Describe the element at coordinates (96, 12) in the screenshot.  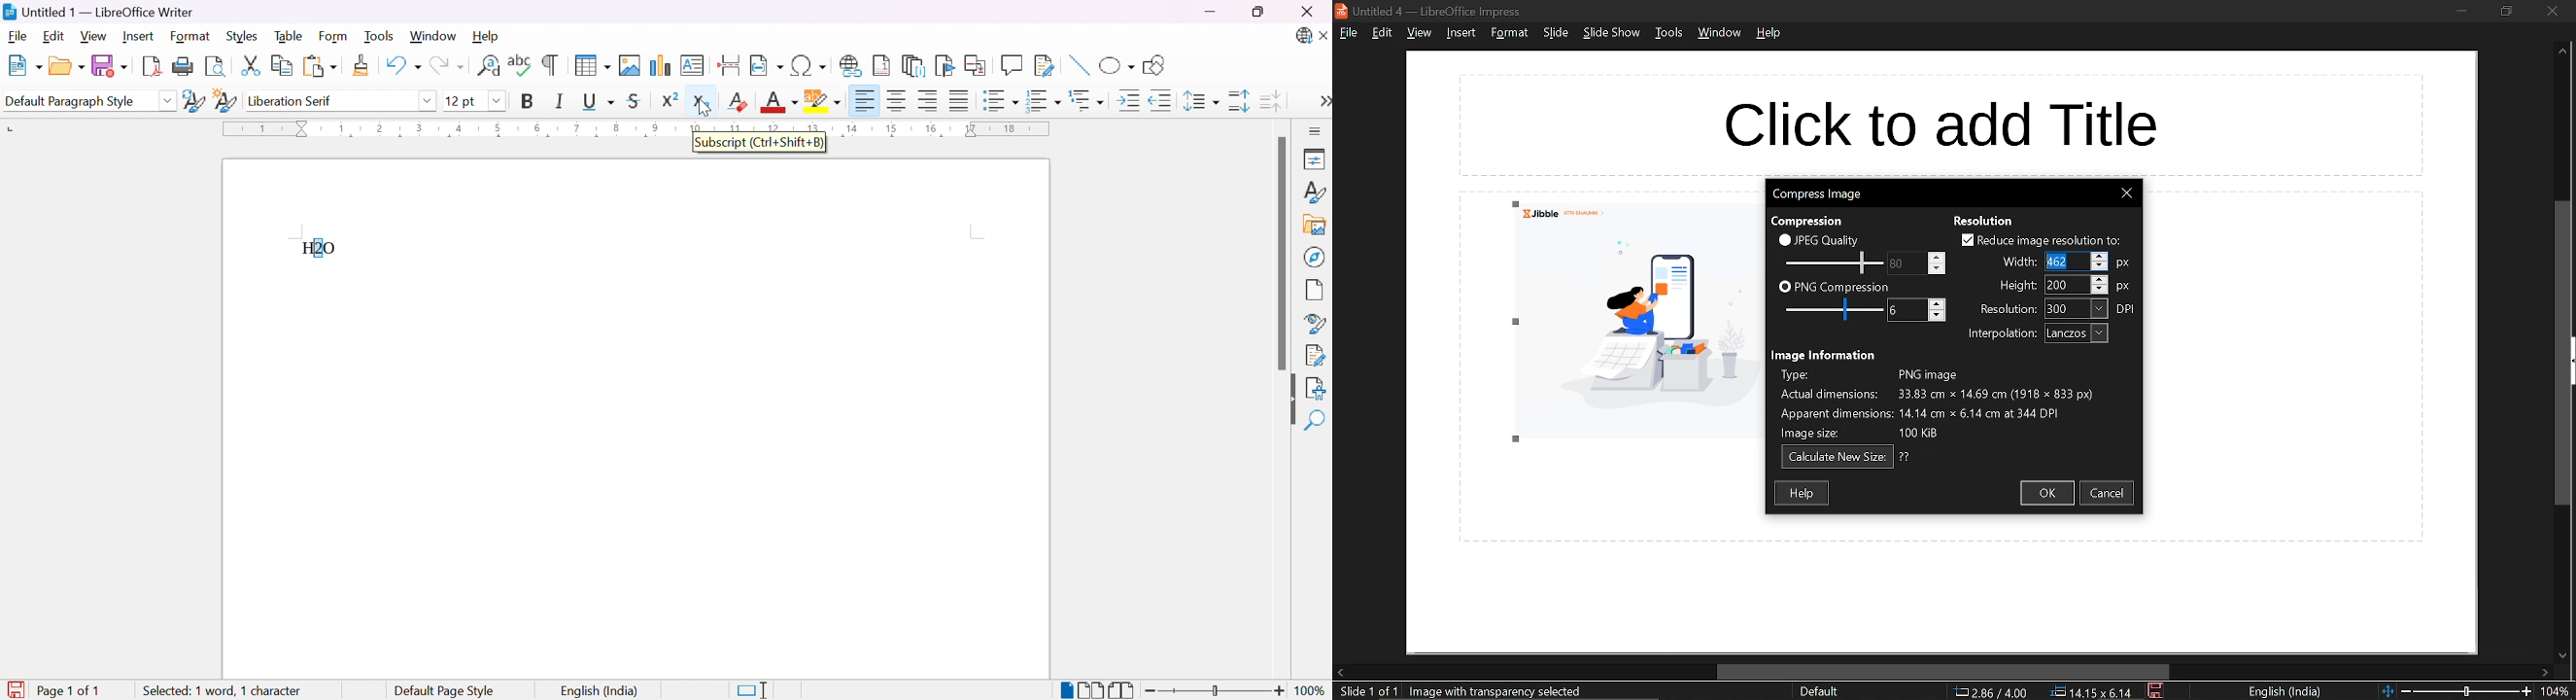
I see `Untitled 1 - LibreOffice Writer` at that location.